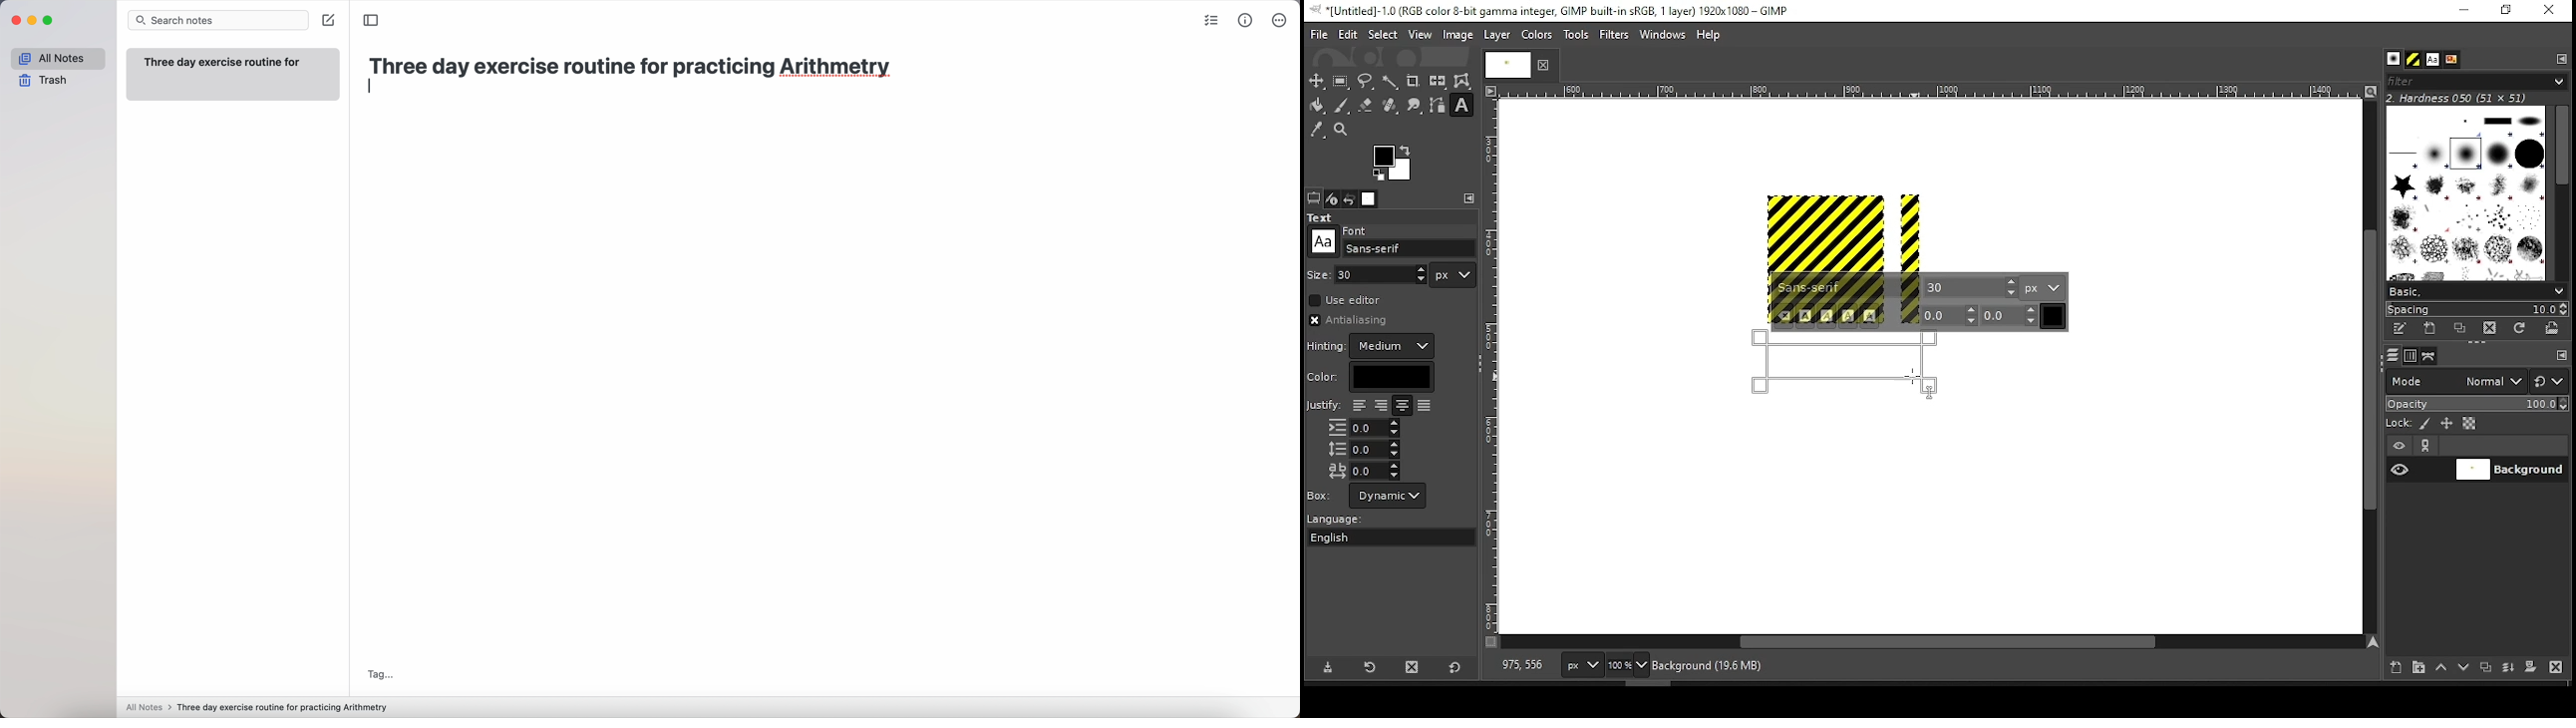 This screenshot has height=728, width=2576. Describe the element at coordinates (1439, 107) in the screenshot. I see `paths tool` at that location.